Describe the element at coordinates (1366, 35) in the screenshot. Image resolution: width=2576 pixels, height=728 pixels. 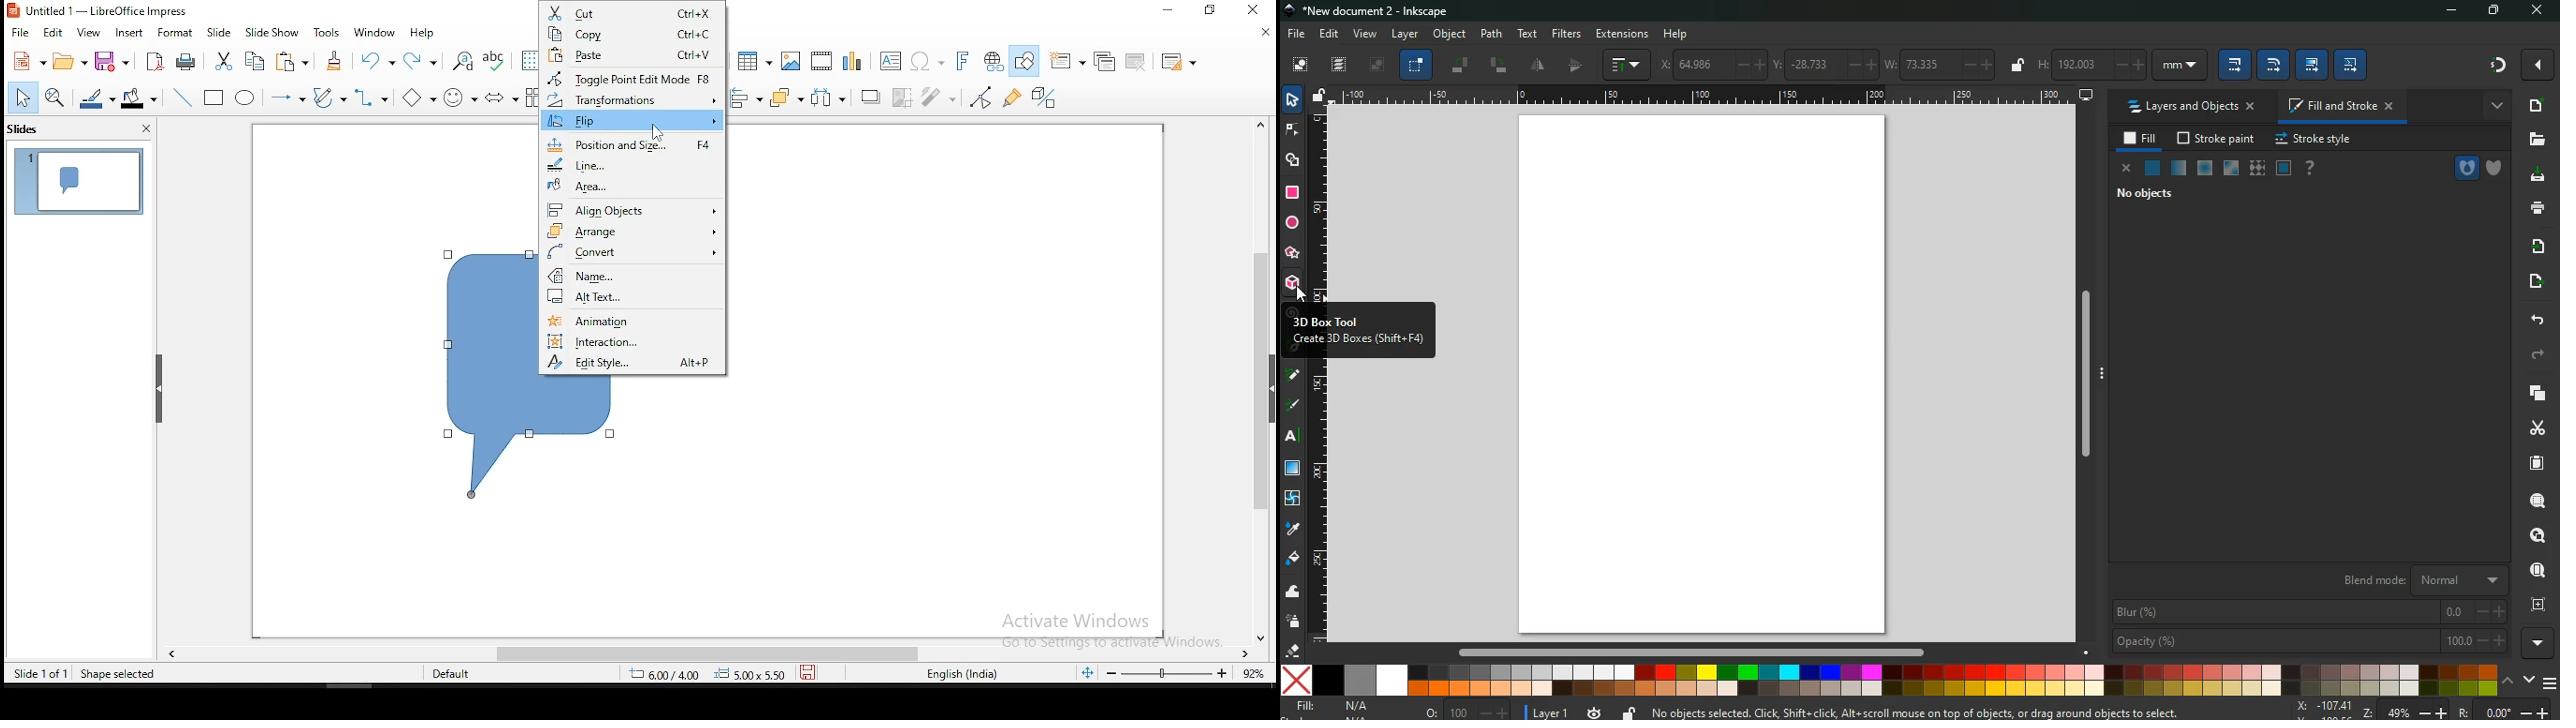
I see `view` at that location.